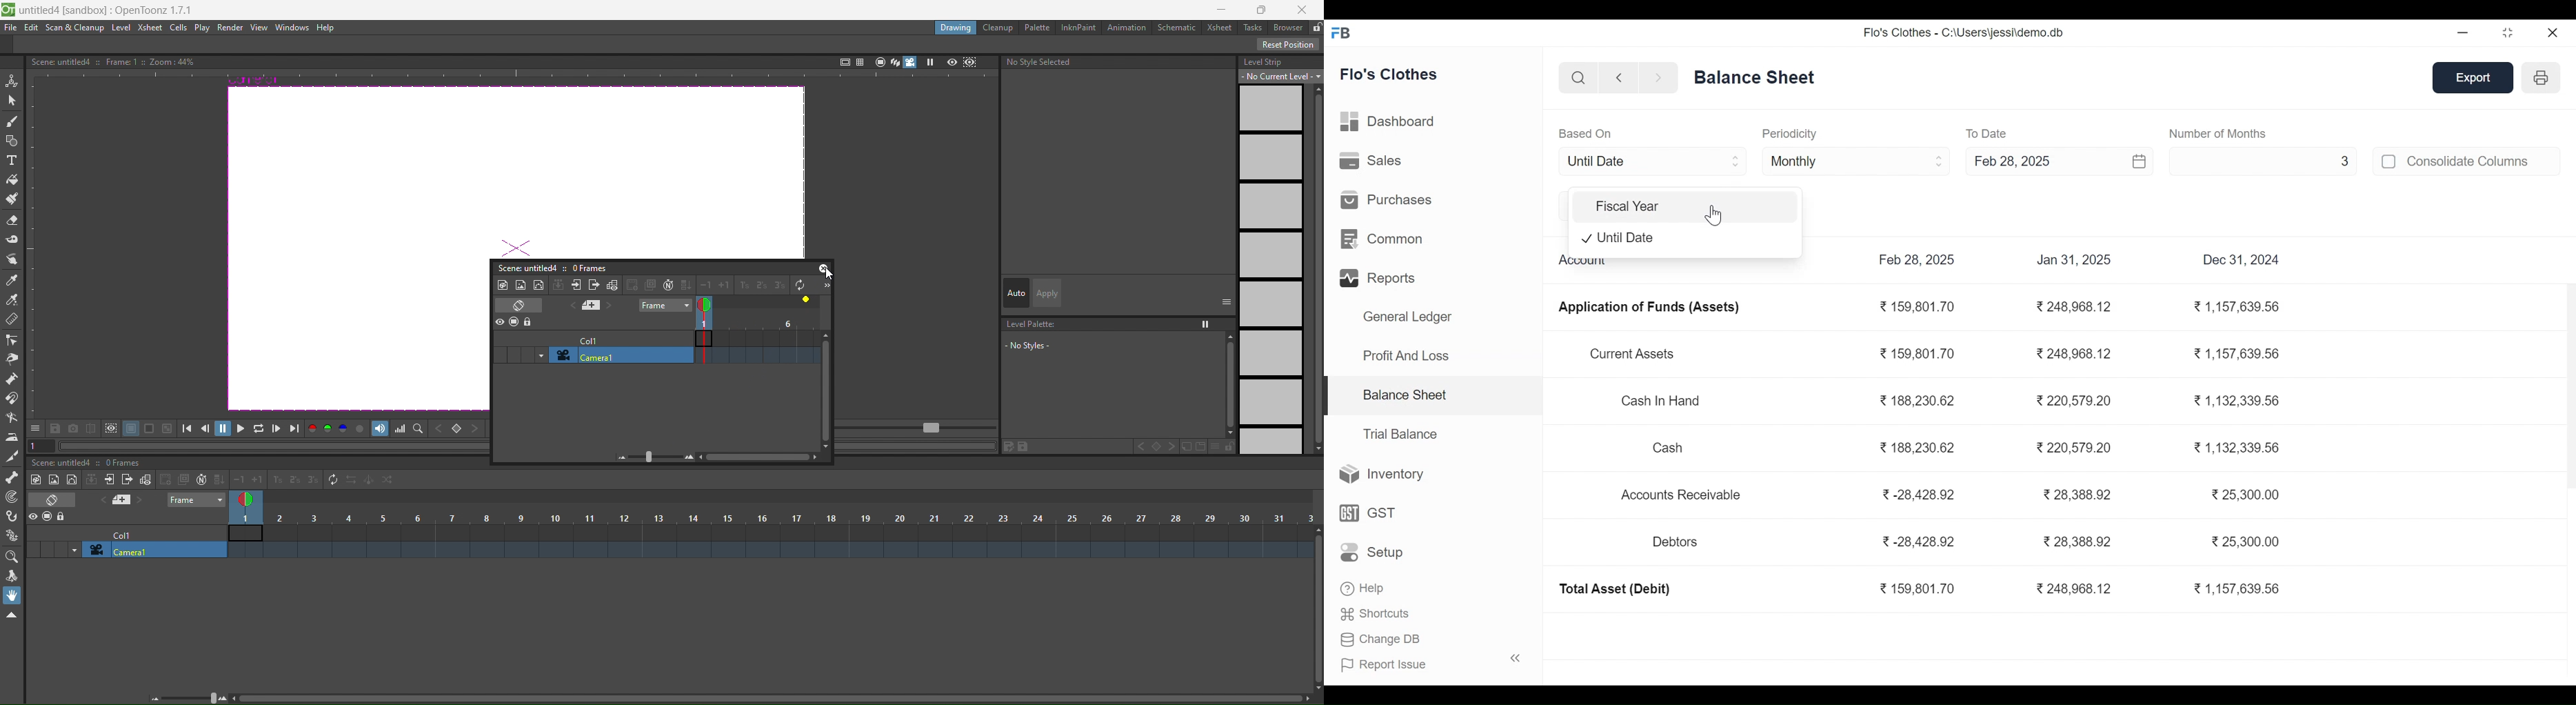  What do you see at coordinates (1377, 612) in the screenshot?
I see `Shortcuts` at bounding box center [1377, 612].